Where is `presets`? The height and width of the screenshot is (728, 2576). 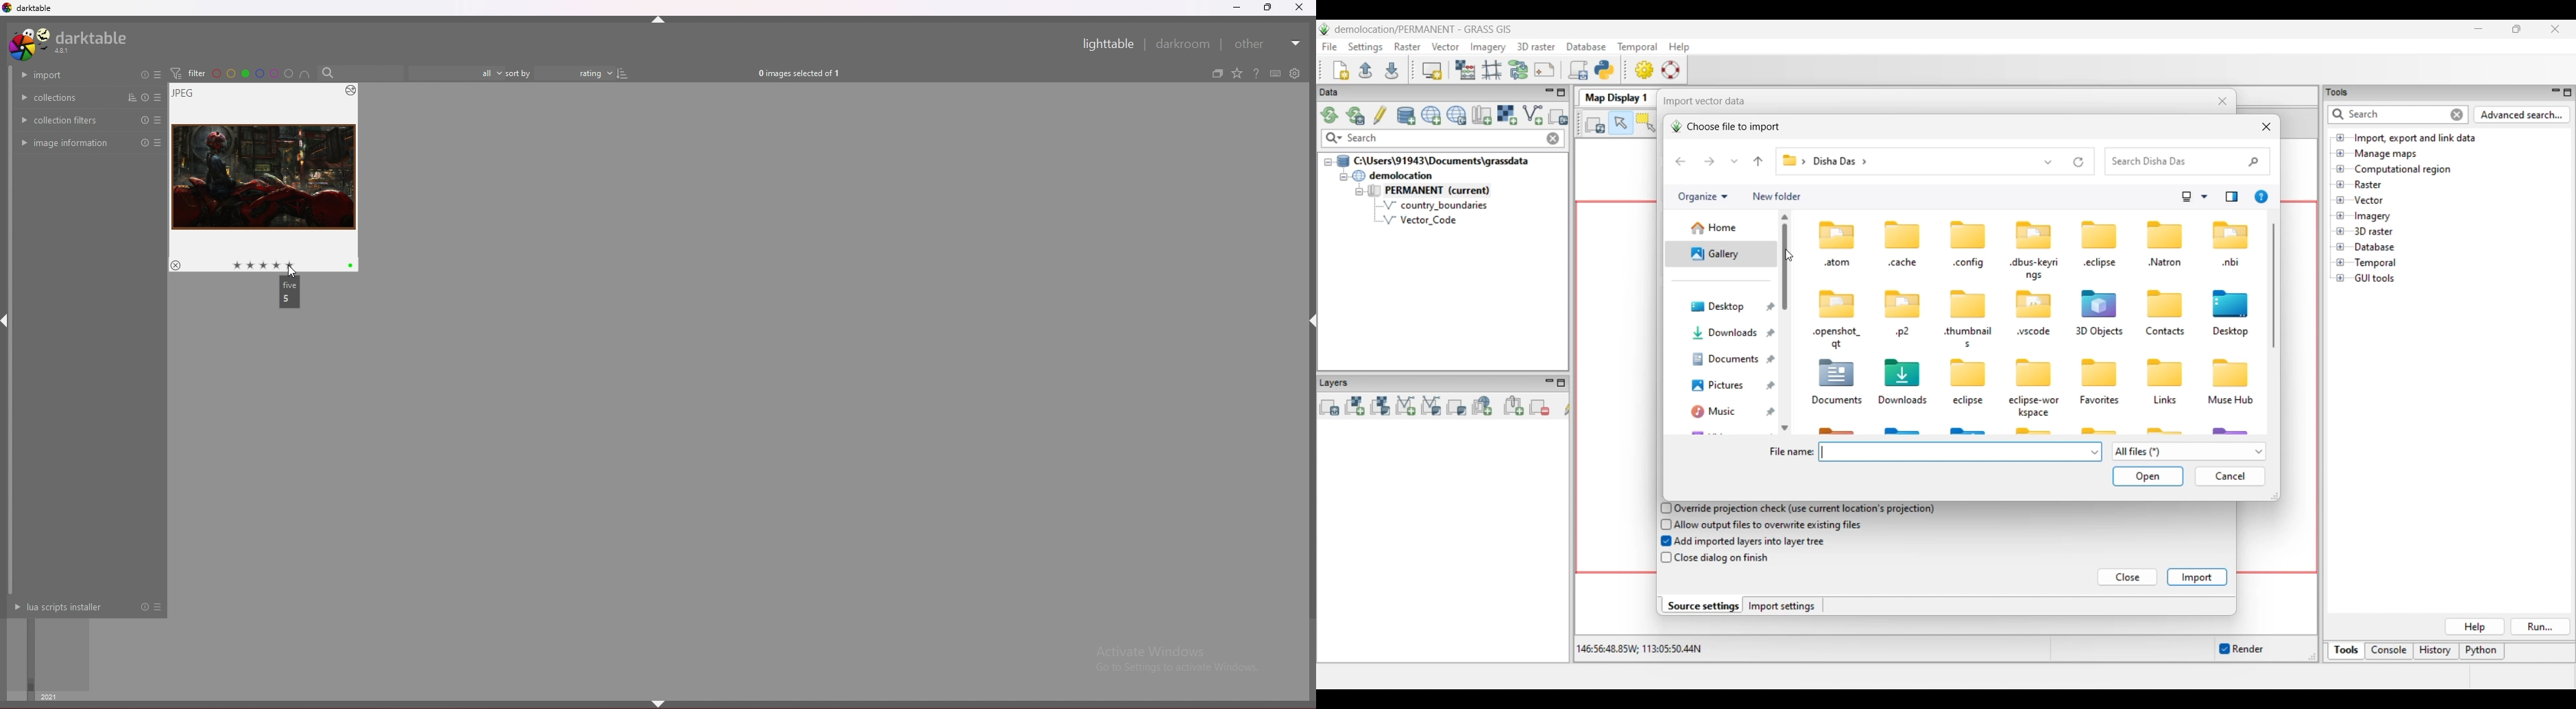 presets is located at coordinates (158, 74).